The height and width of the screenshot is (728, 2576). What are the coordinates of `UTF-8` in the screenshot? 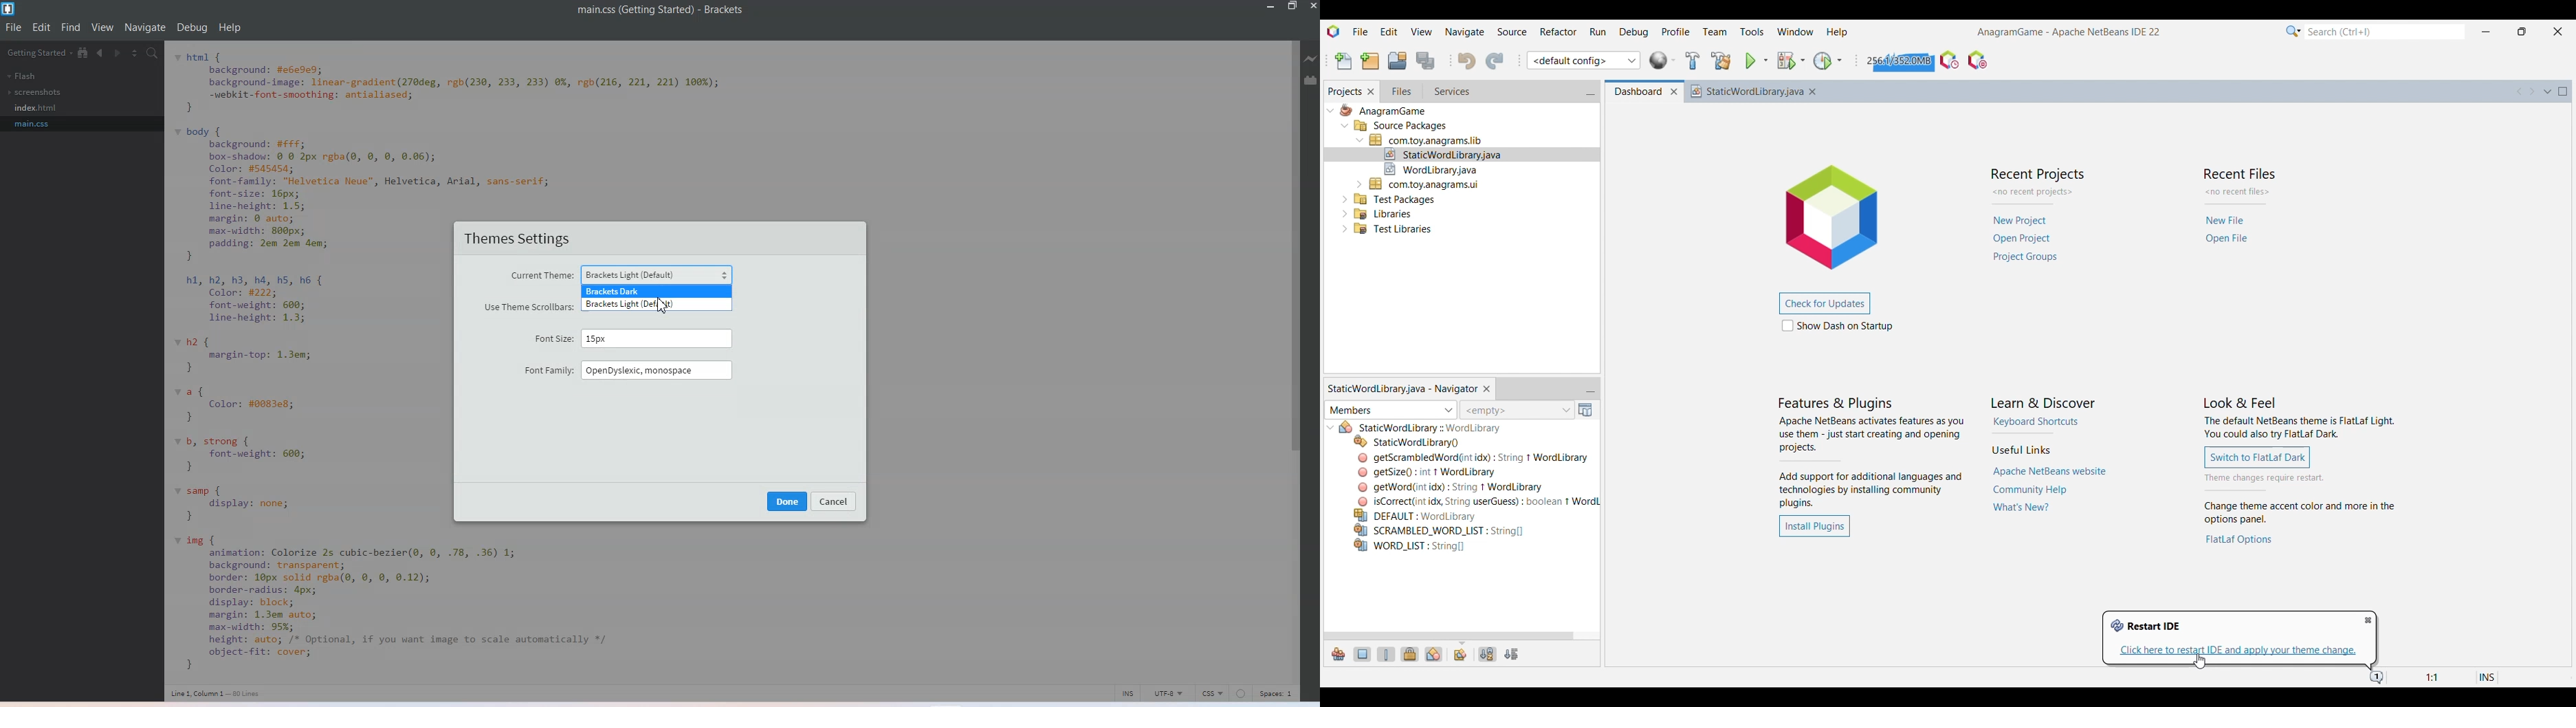 It's located at (1169, 693).